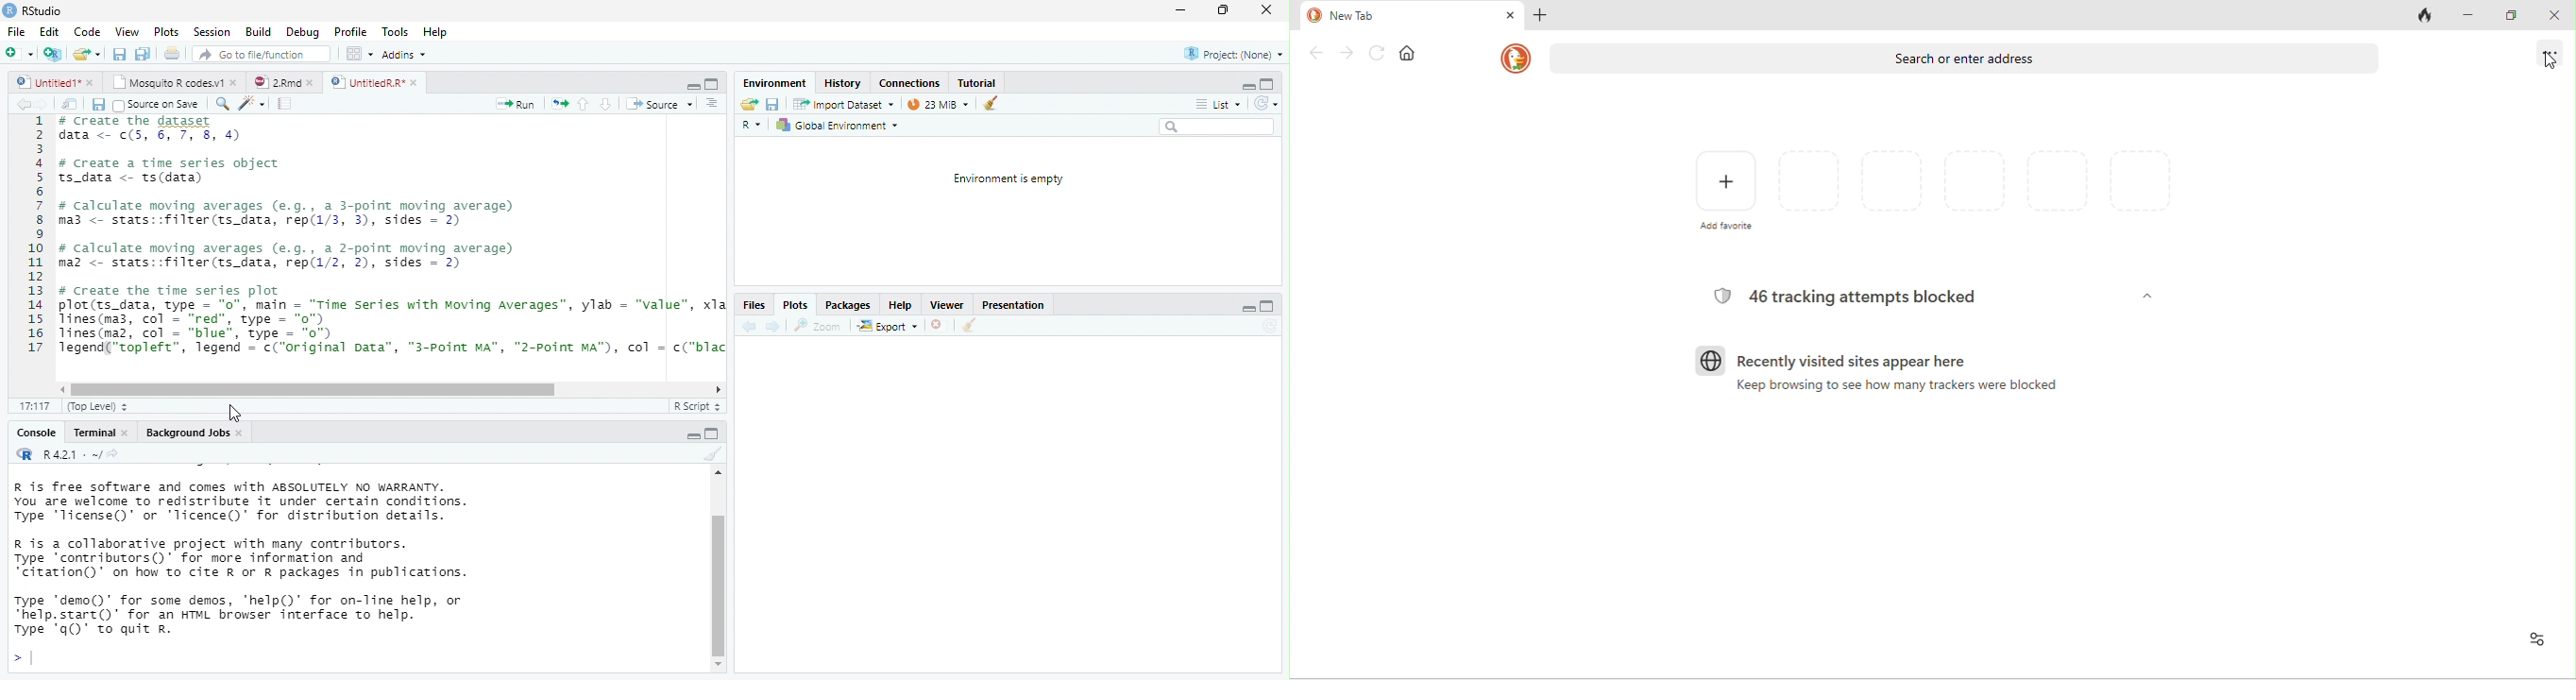 This screenshot has width=2576, height=700. Describe the element at coordinates (695, 406) in the screenshot. I see `R Script` at that location.